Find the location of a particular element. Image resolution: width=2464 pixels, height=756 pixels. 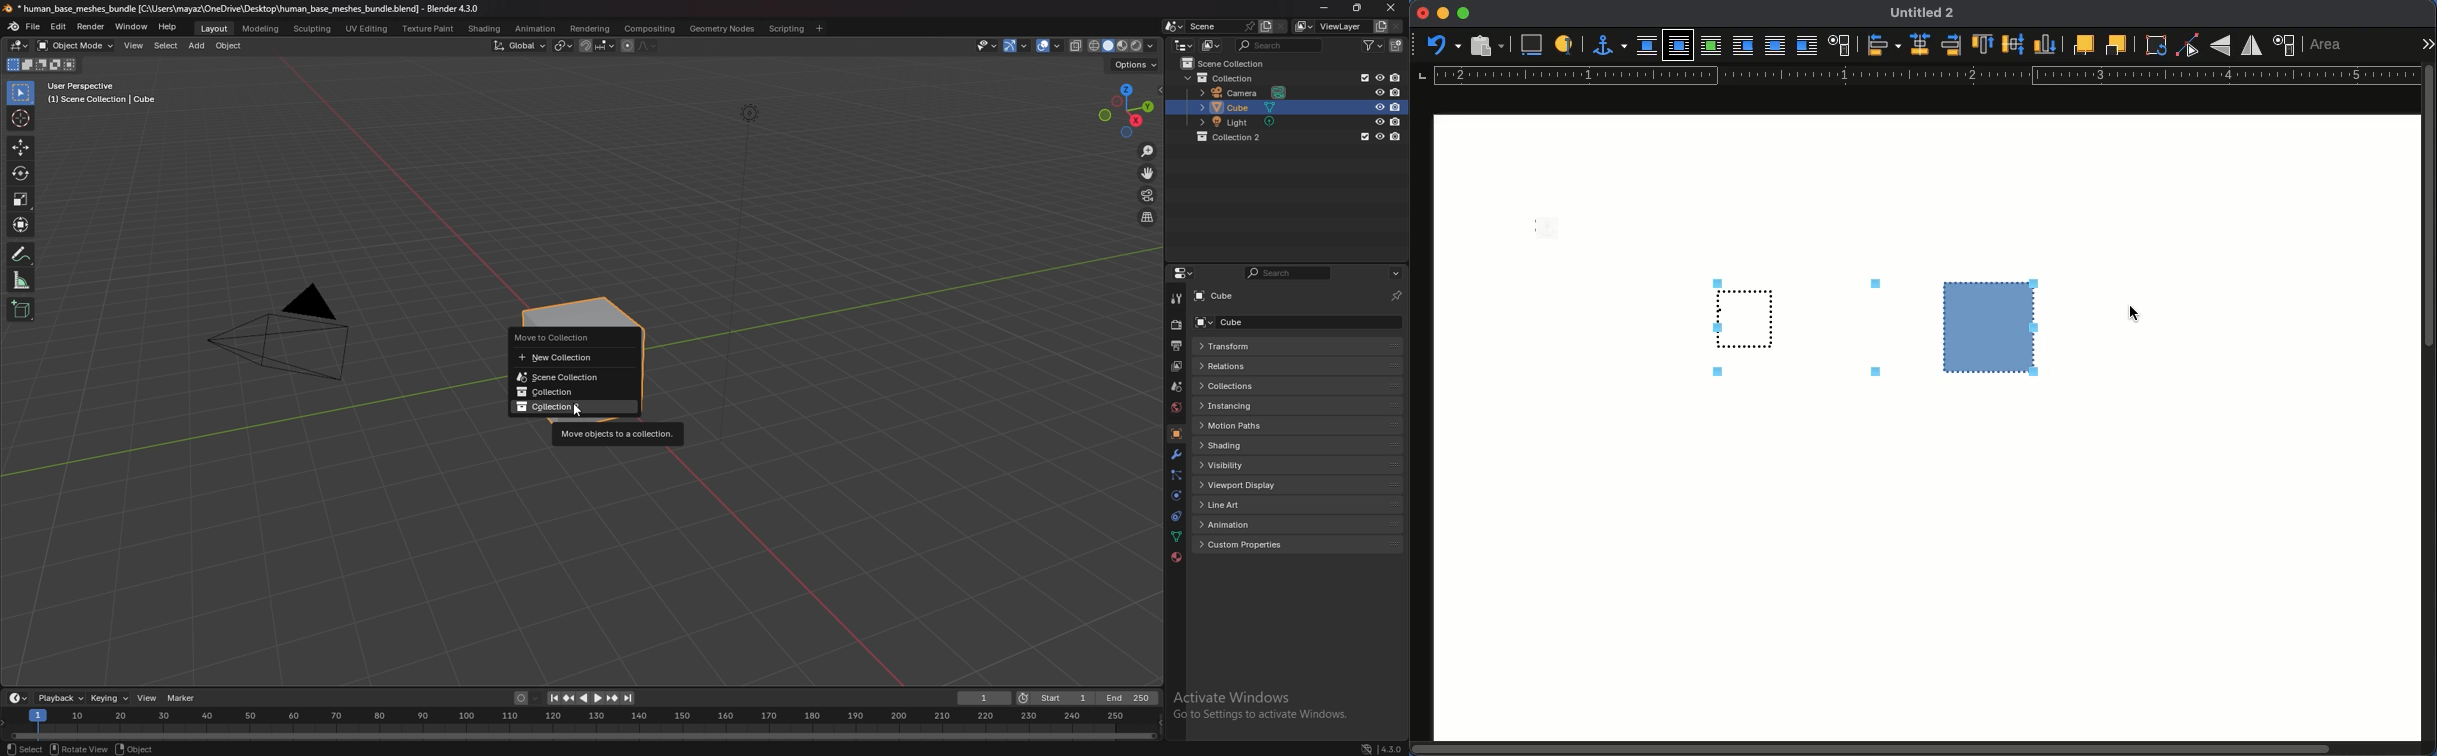

transform orientation is located at coordinates (520, 46).